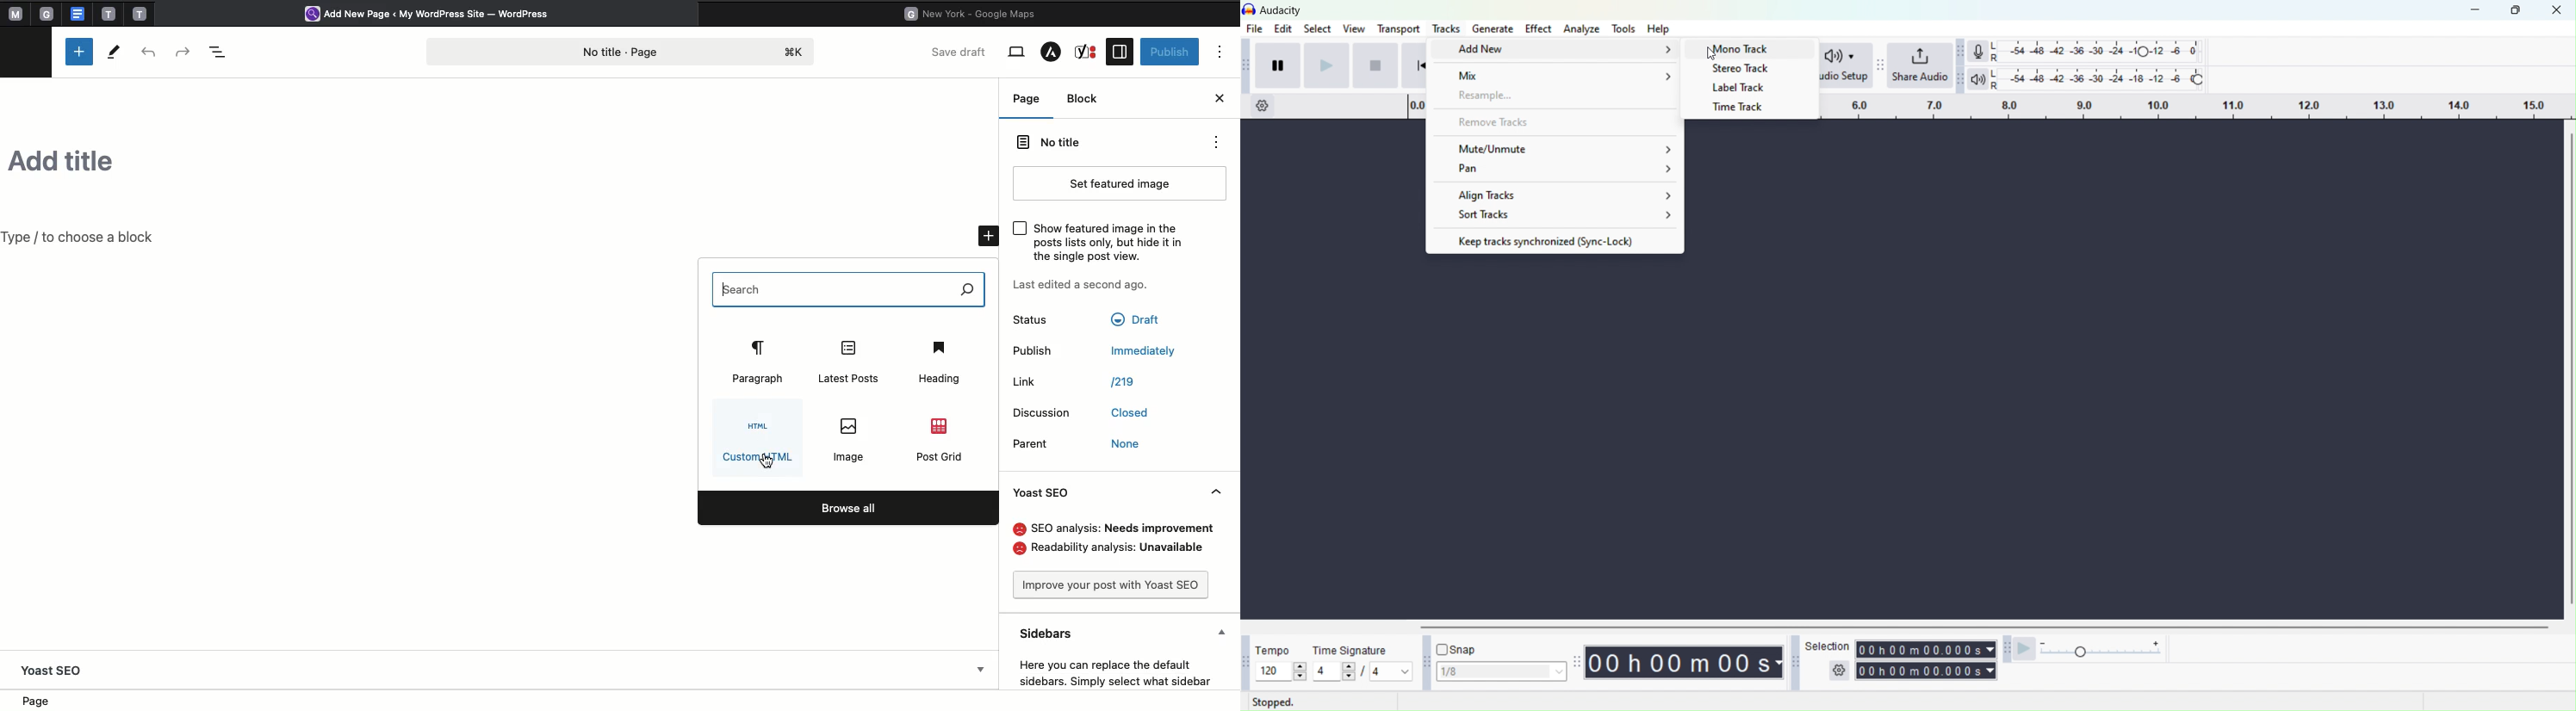 The height and width of the screenshot is (728, 2576). What do you see at coordinates (1392, 671) in the screenshot?
I see `notes per beat` at bounding box center [1392, 671].